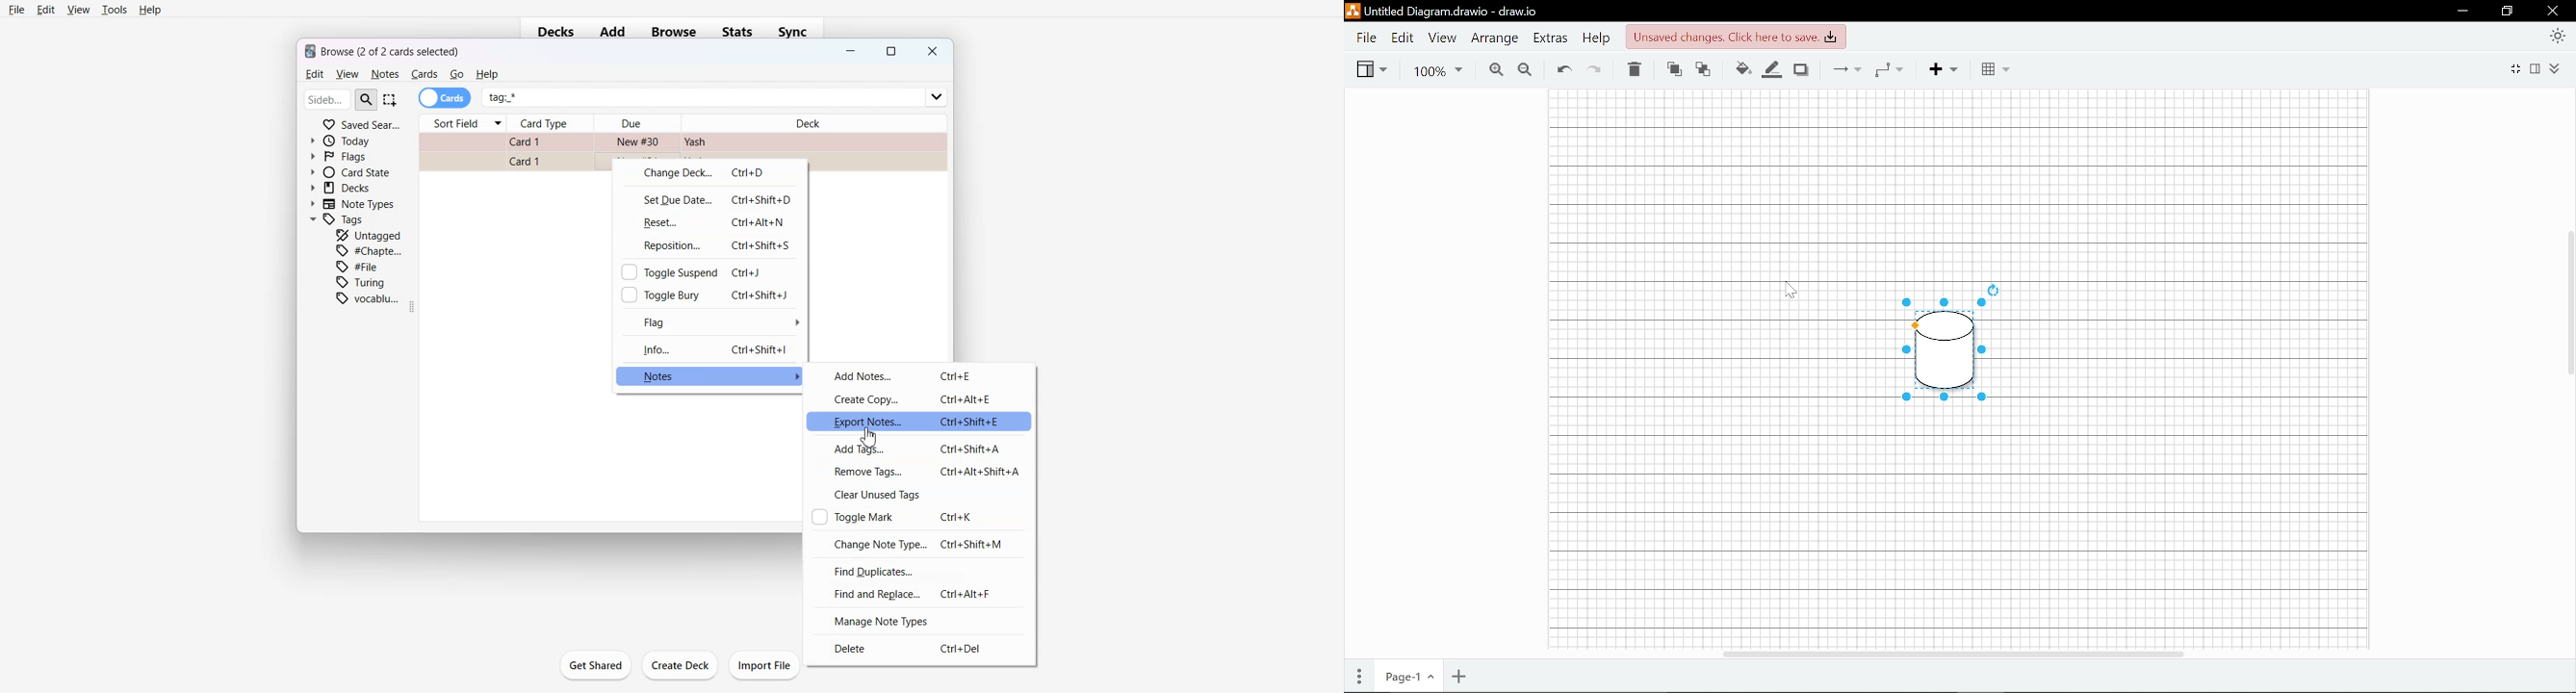  Describe the element at coordinates (2568, 301) in the screenshot. I see `vertical scrollbar` at that location.